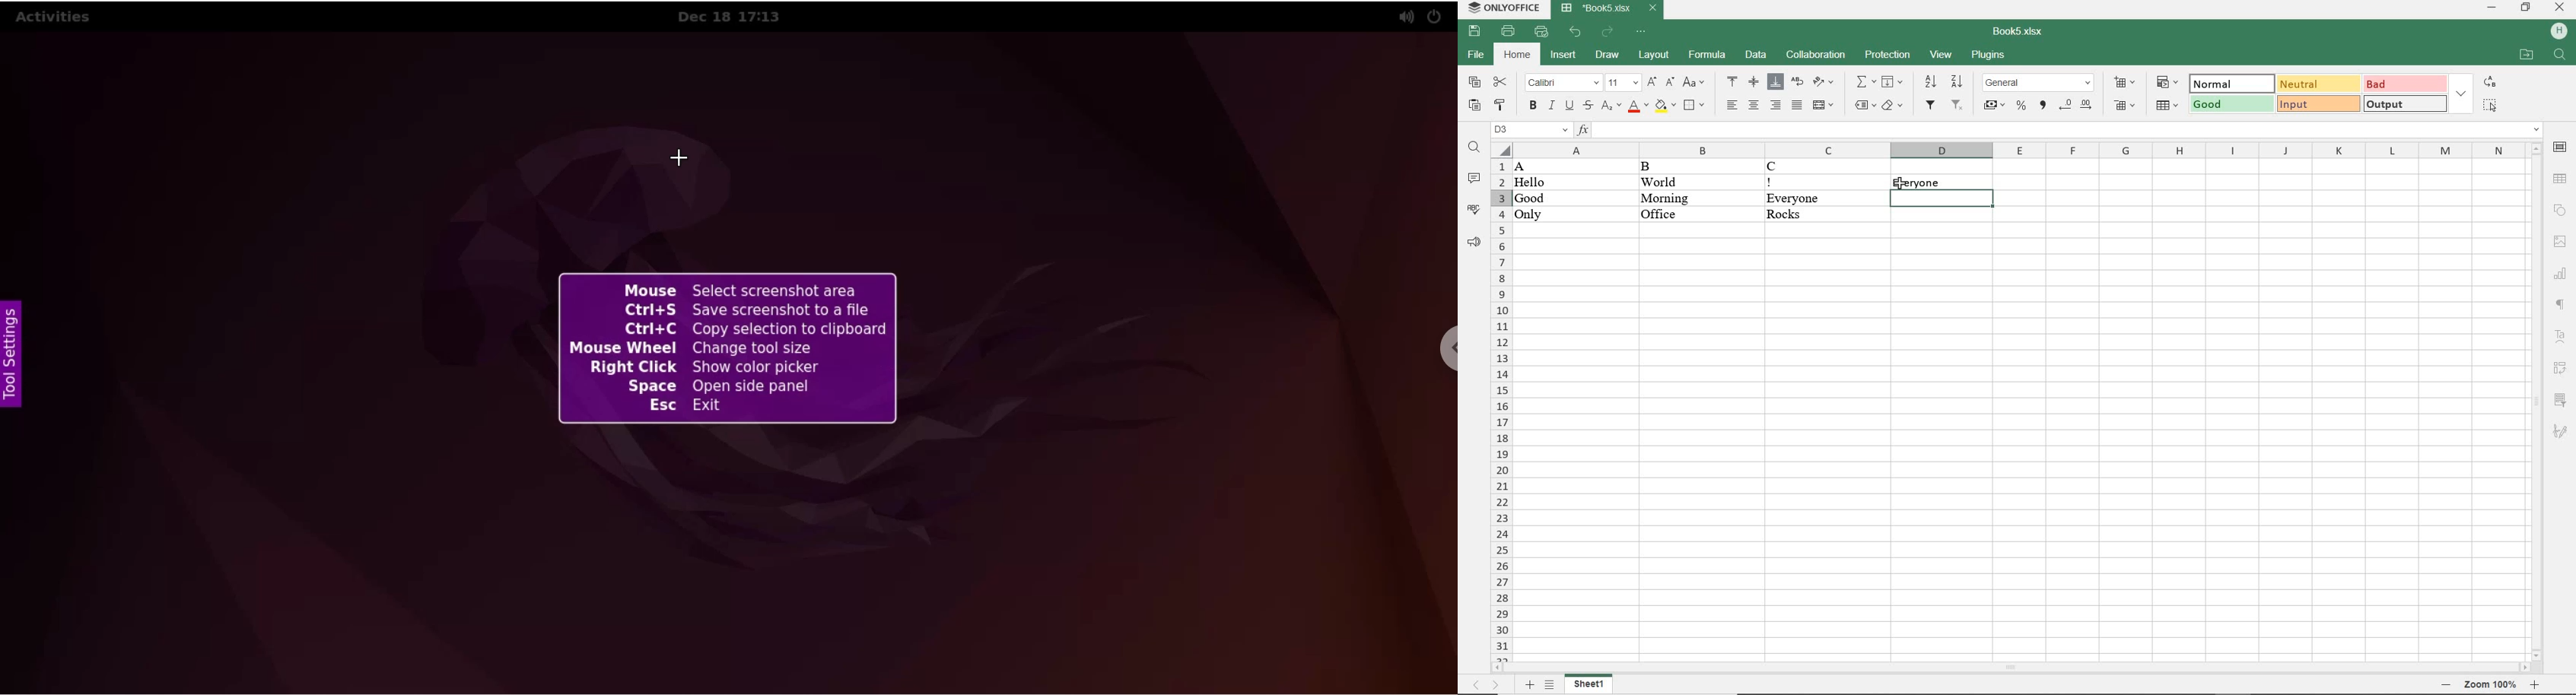  I want to click on protection, so click(1889, 56).